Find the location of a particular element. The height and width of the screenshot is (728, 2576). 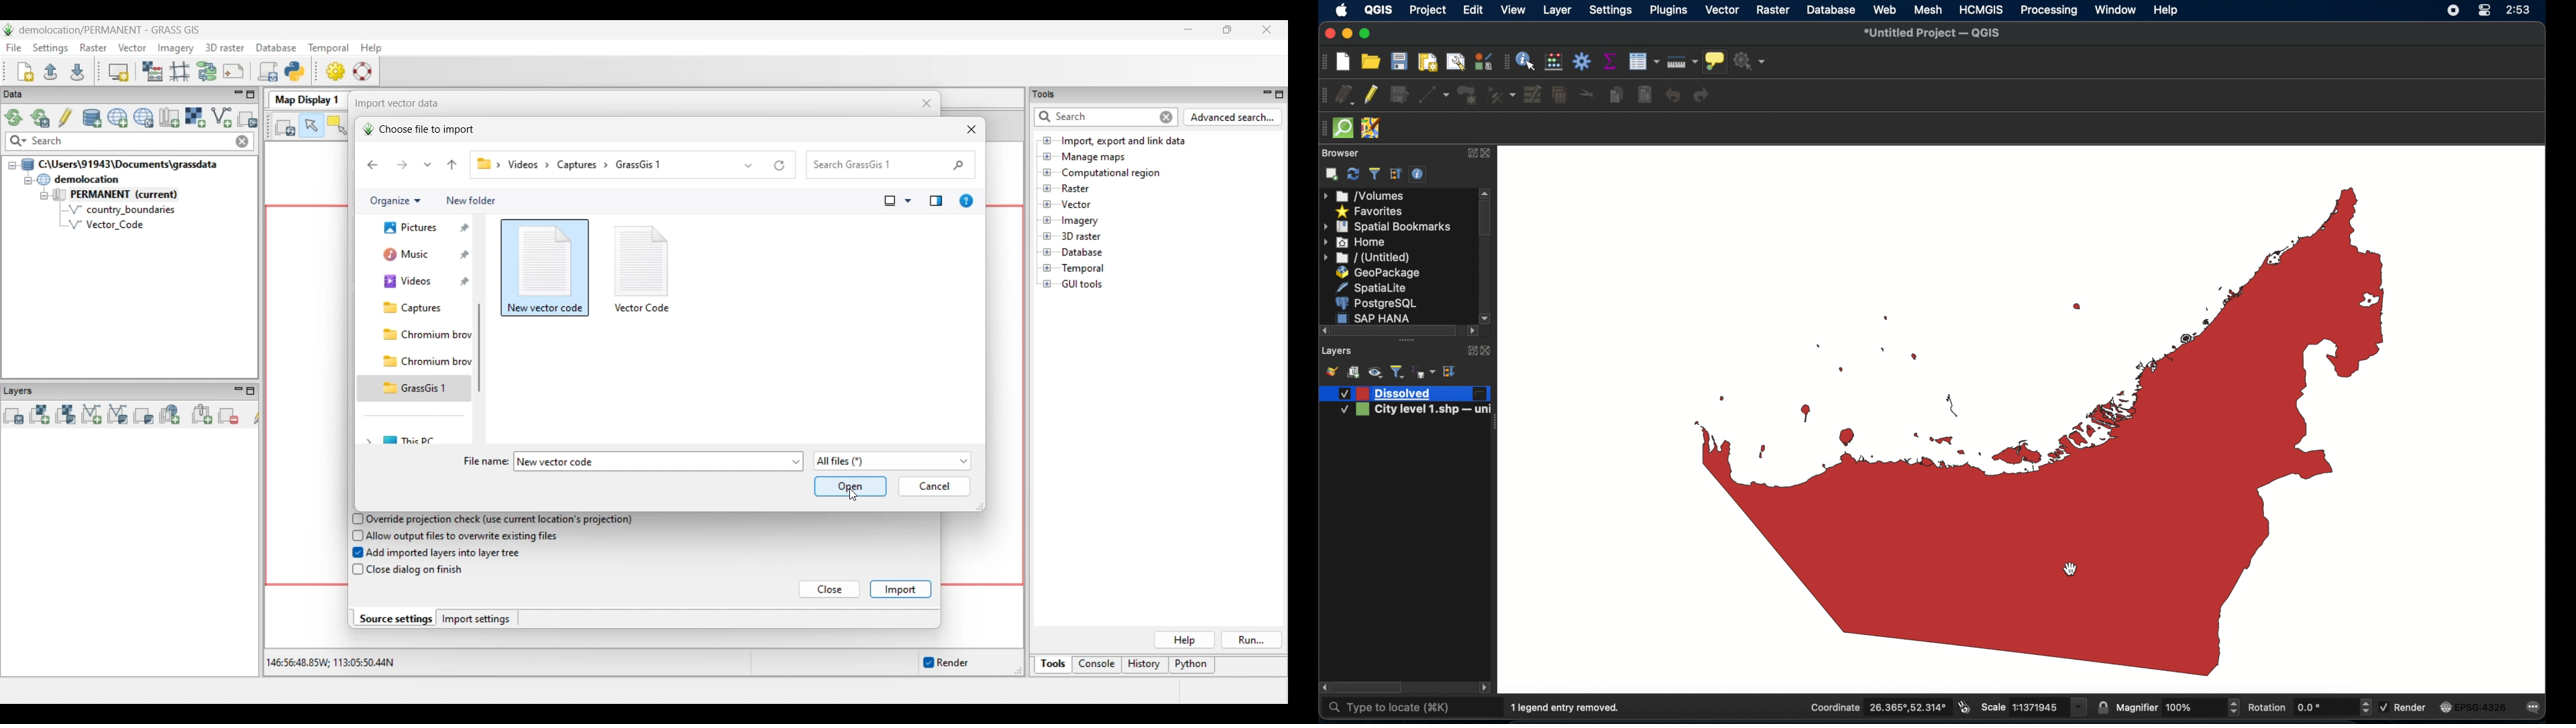

filter legend is located at coordinates (1374, 174).